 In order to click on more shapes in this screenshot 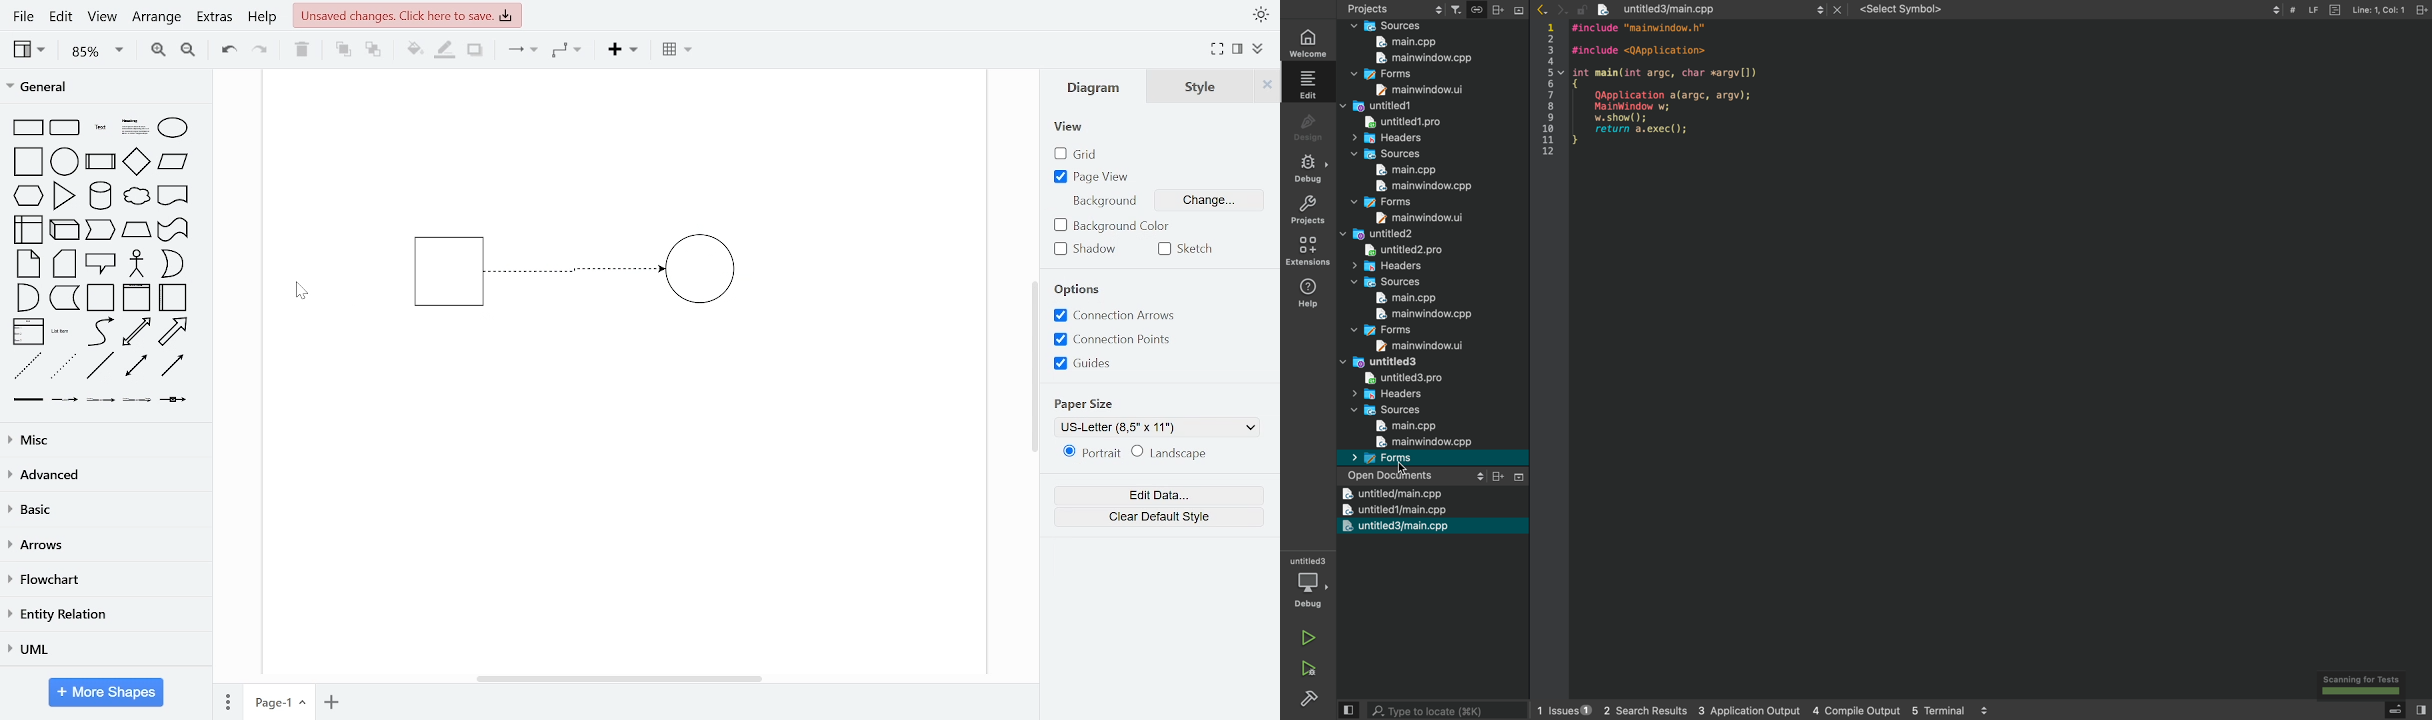, I will do `click(107, 694)`.